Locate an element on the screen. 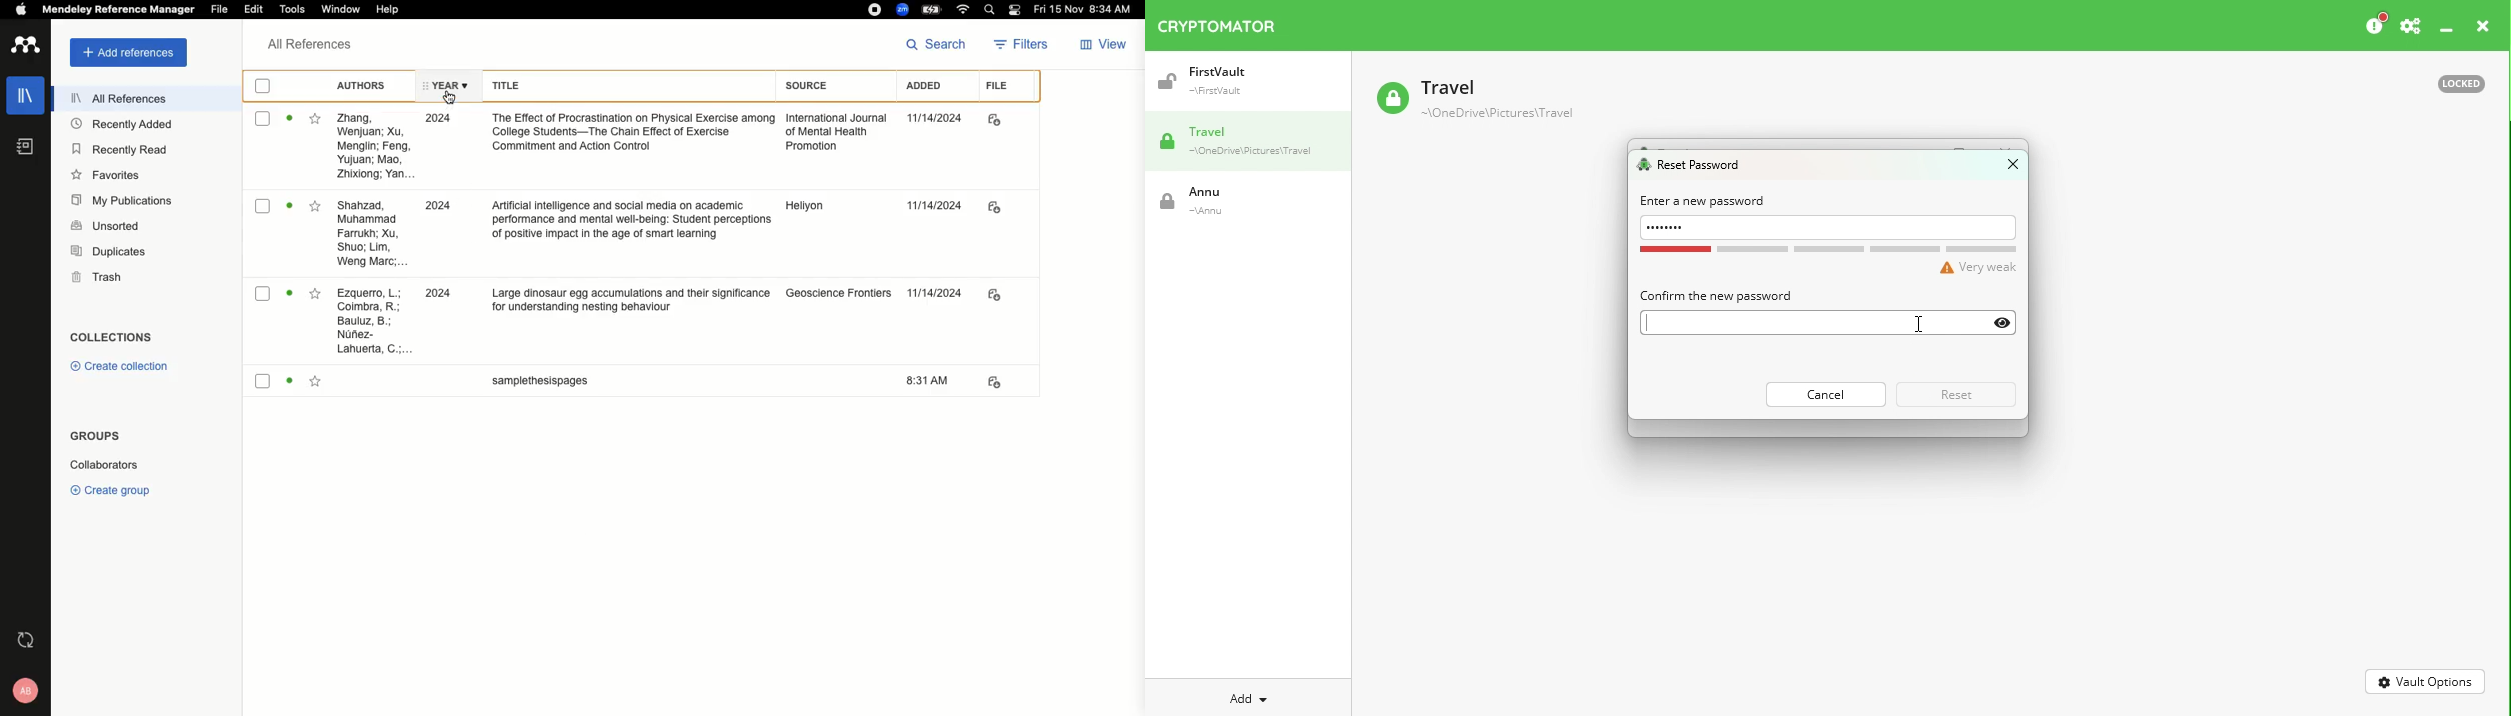 This screenshot has width=2520, height=728. Mendeley reference manager is located at coordinates (118, 10).